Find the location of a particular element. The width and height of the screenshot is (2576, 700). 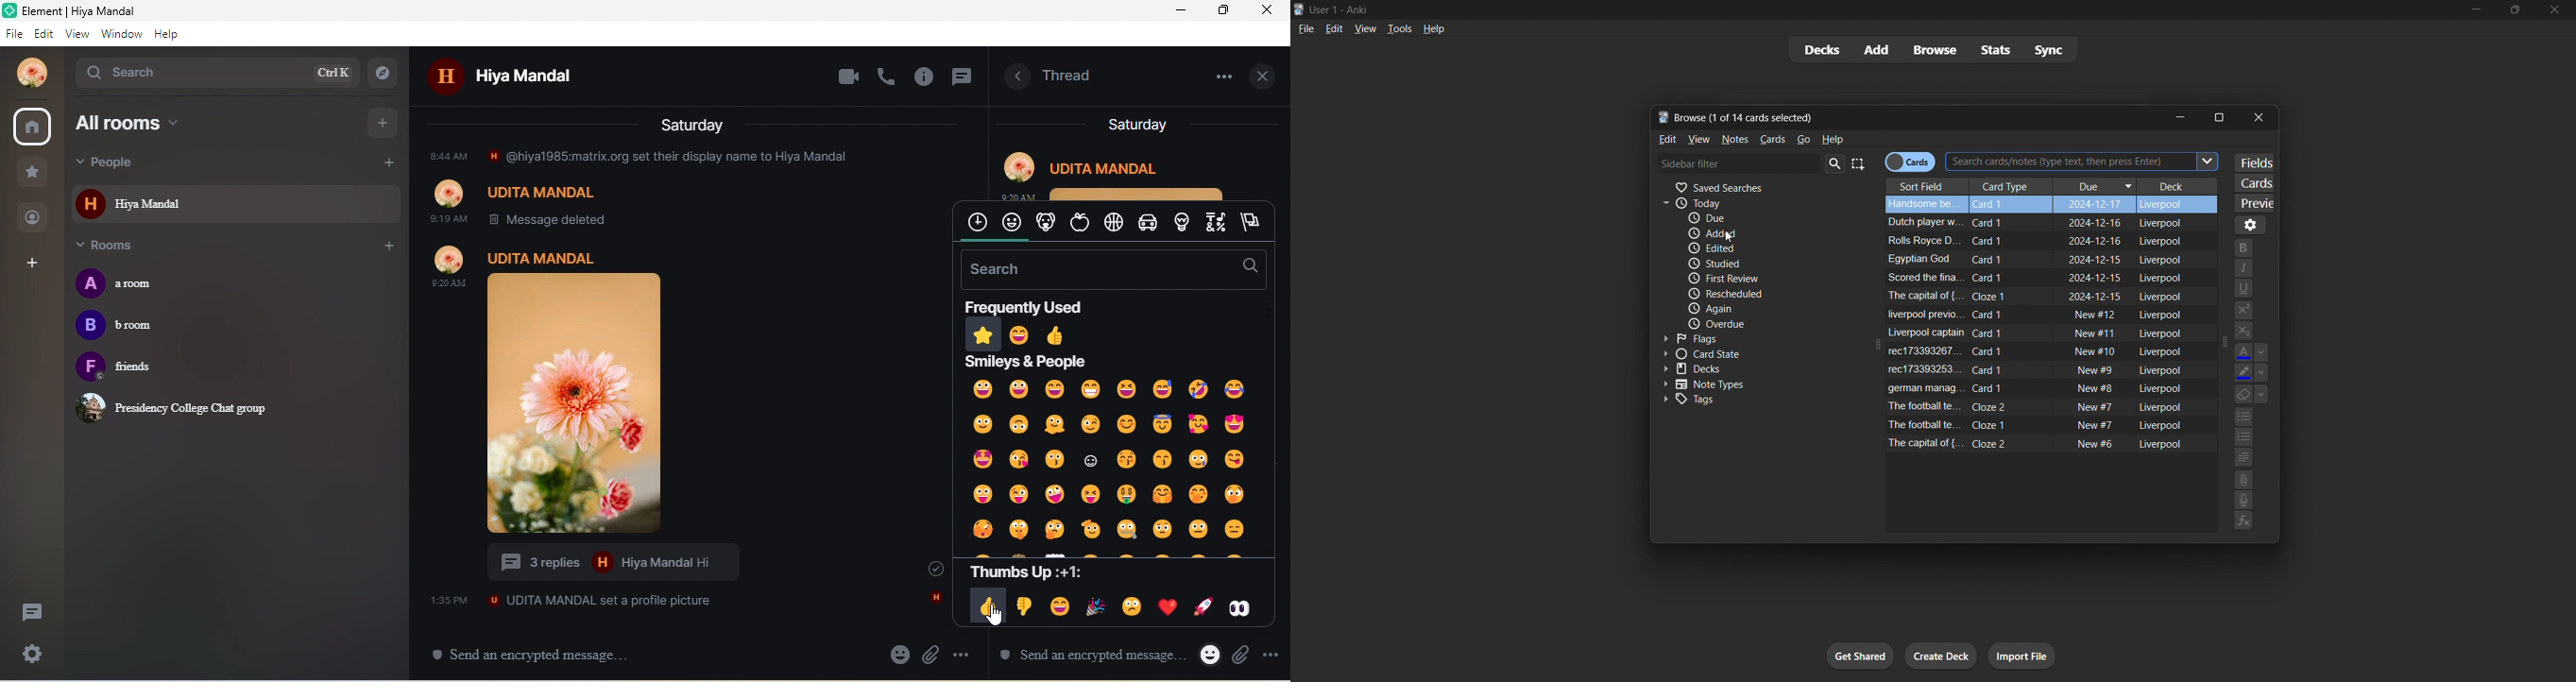

browse tab title is located at coordinates (1897, 116).